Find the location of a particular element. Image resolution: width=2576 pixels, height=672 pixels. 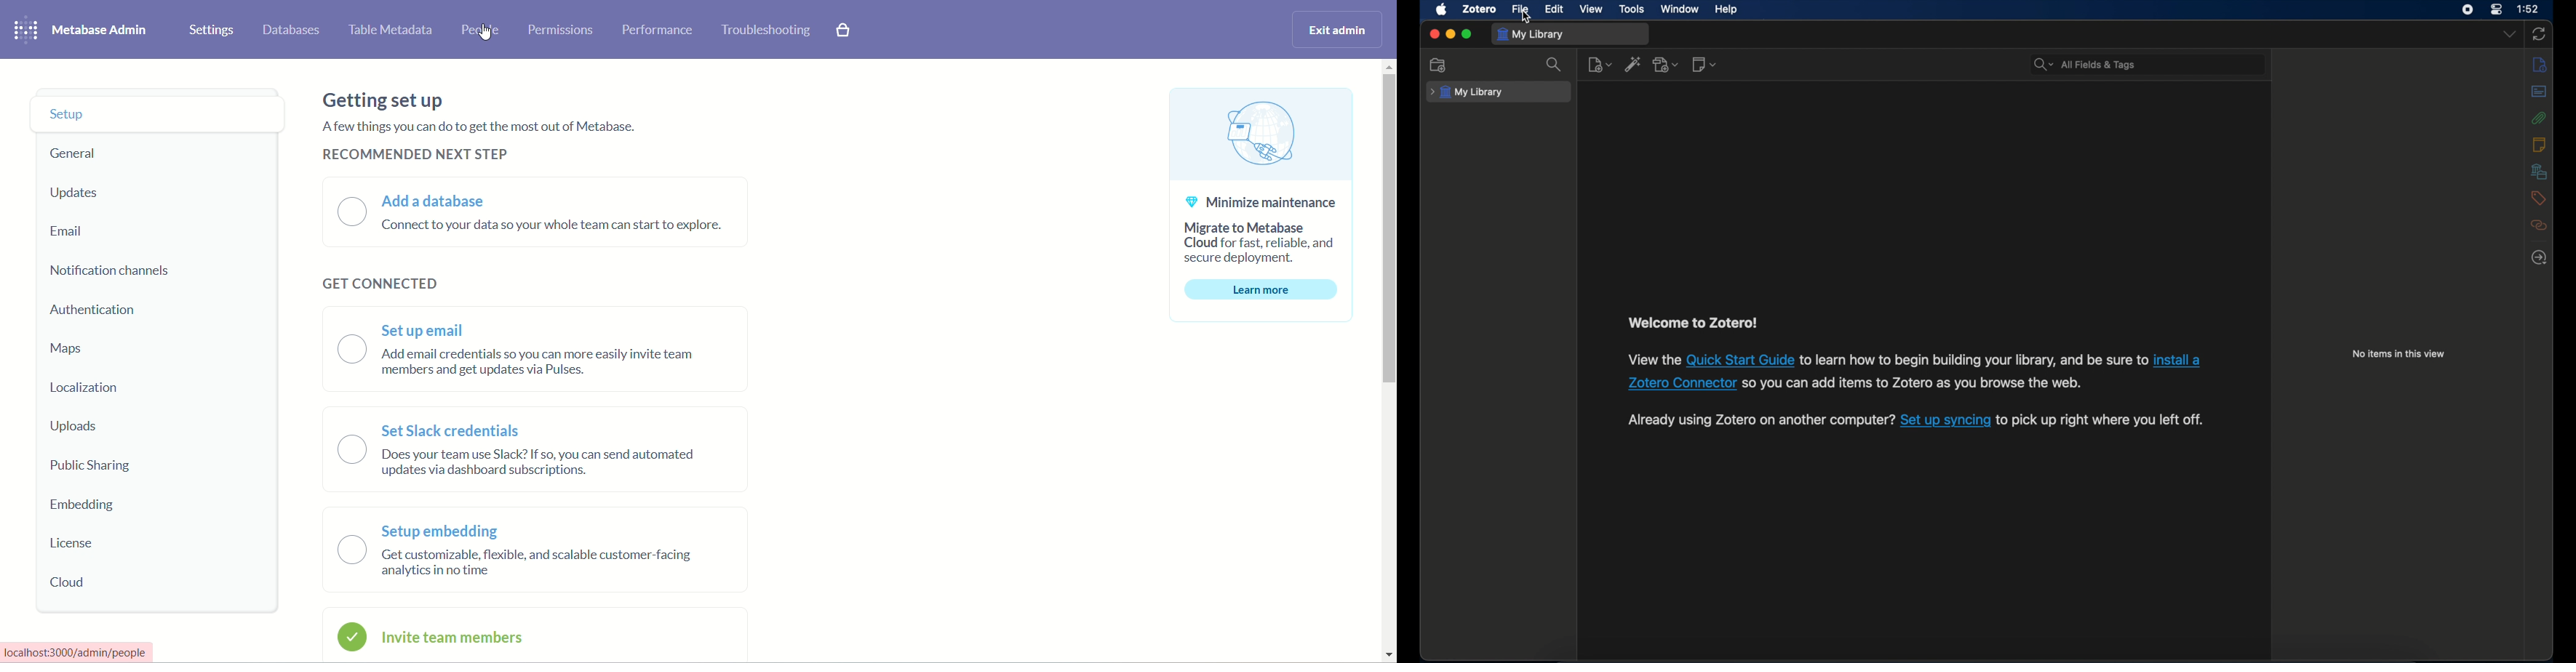

dropdown is located at coordinates (2510, 35).